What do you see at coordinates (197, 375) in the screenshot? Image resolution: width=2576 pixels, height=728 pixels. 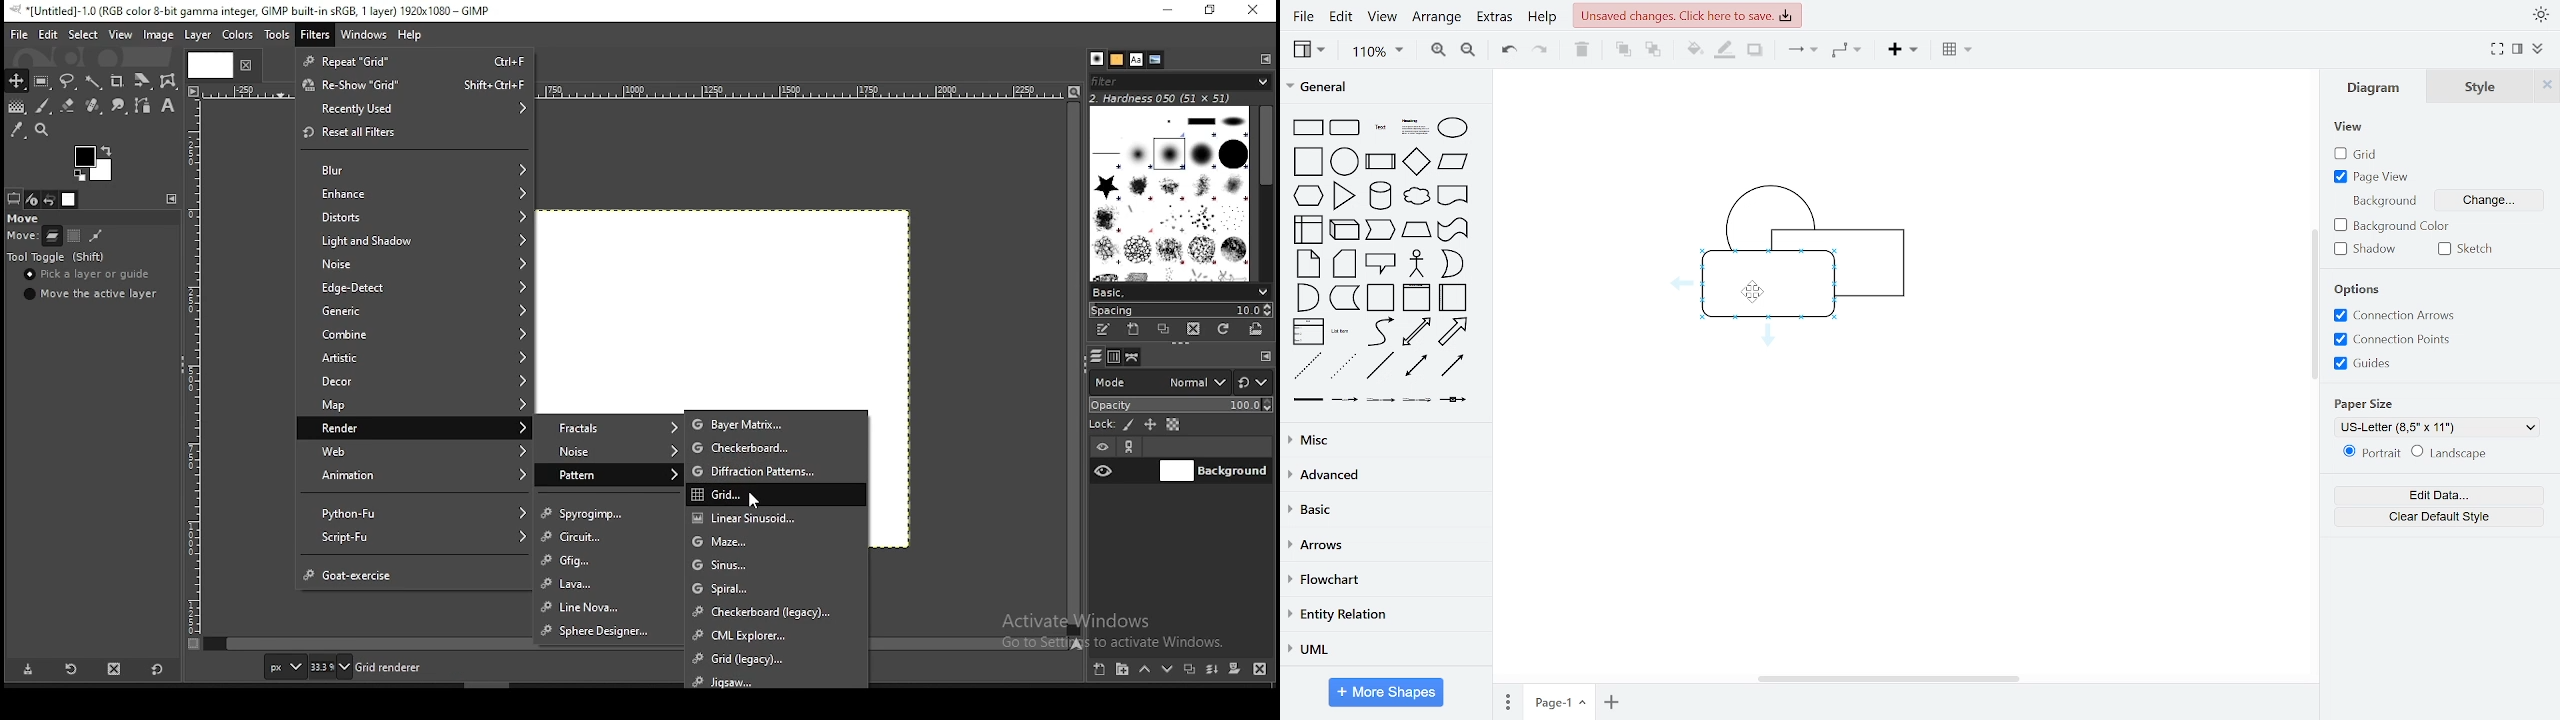 I see `vertical scale` at bounding box center [197, 375].